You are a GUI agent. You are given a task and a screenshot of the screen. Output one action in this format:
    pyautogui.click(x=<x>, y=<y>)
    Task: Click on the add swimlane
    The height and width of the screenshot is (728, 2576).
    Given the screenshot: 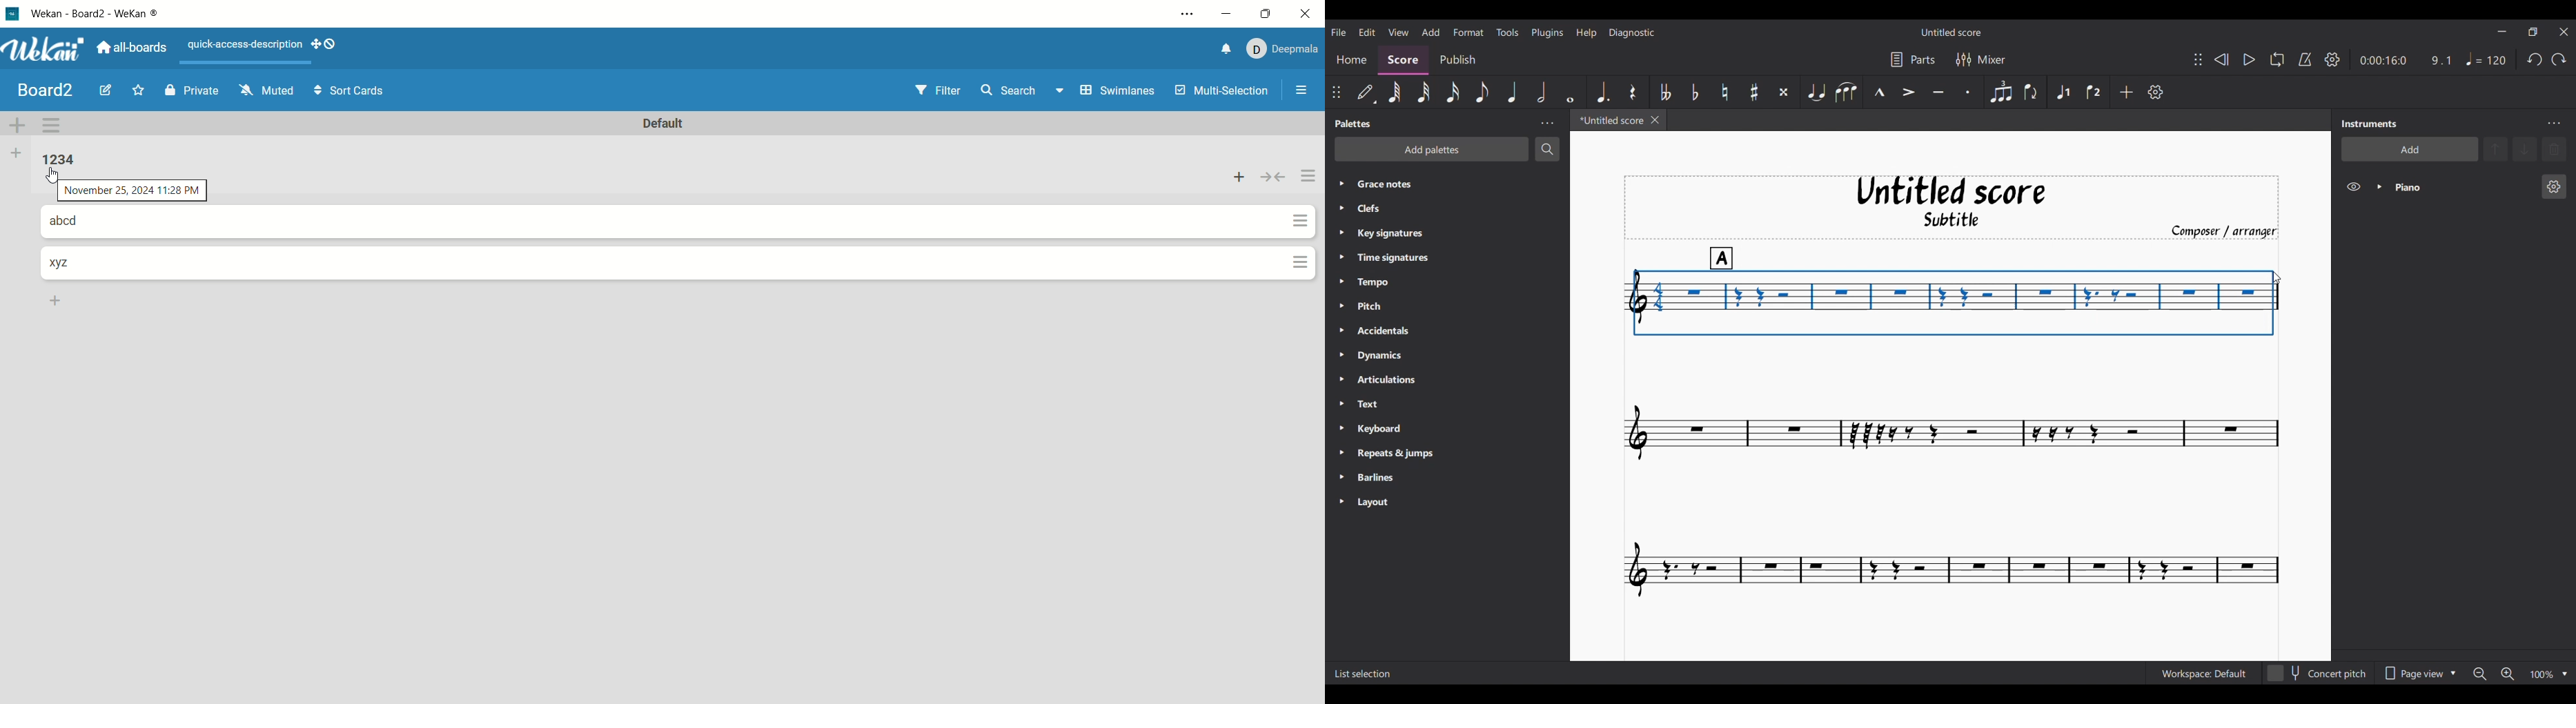 What is the action you would take?
    pyautogui.click(x=19, y=123)
    